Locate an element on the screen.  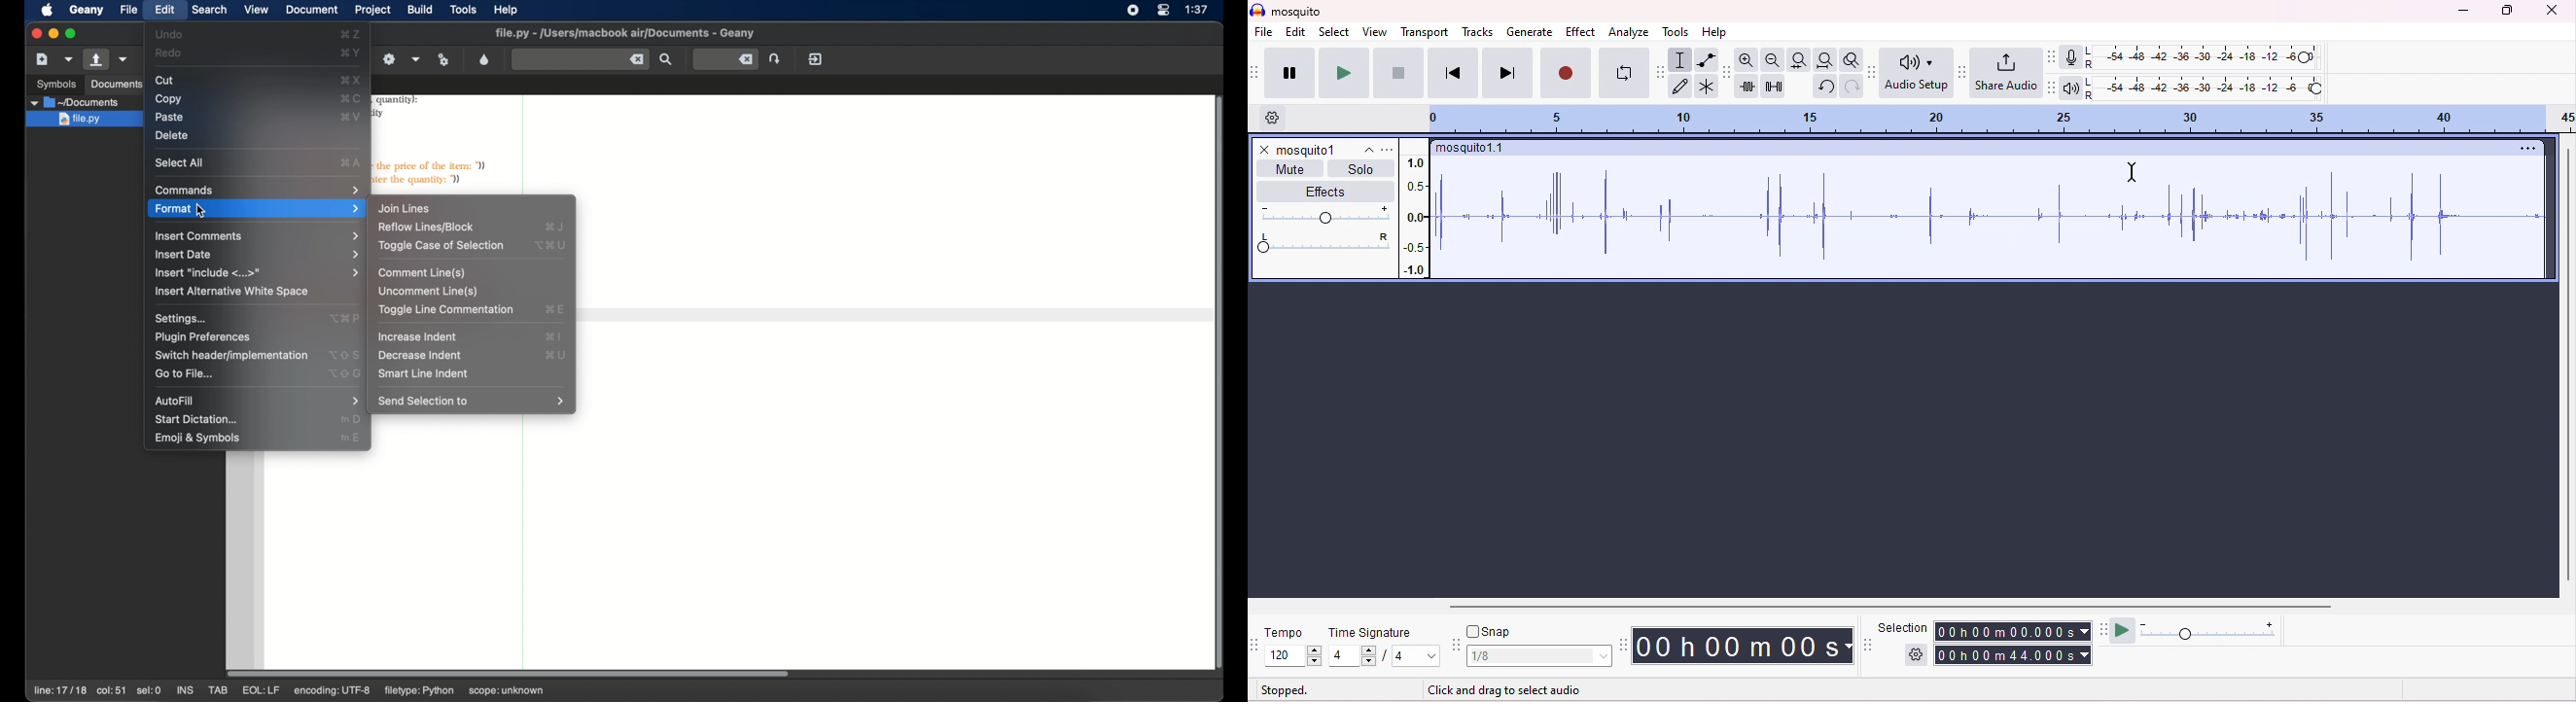
help is located at coordinates (1714, 33).